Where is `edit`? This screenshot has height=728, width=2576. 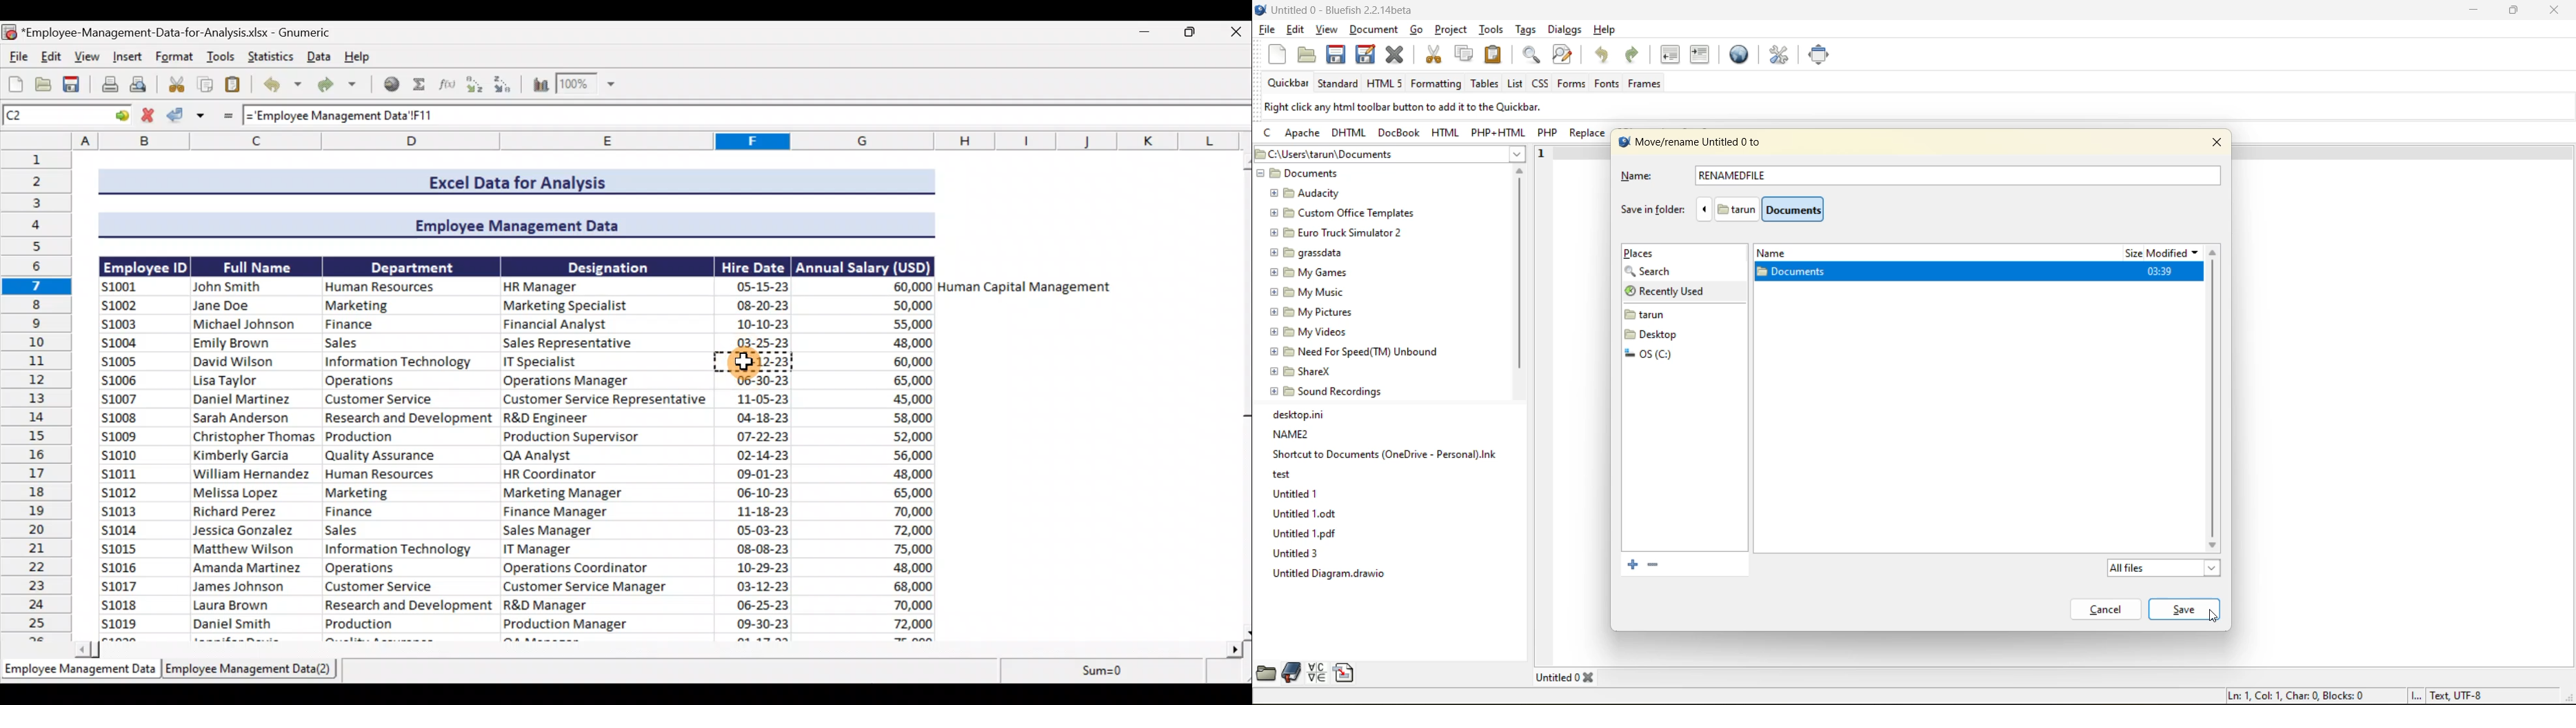 edit is located at coordinates (1298, 30).